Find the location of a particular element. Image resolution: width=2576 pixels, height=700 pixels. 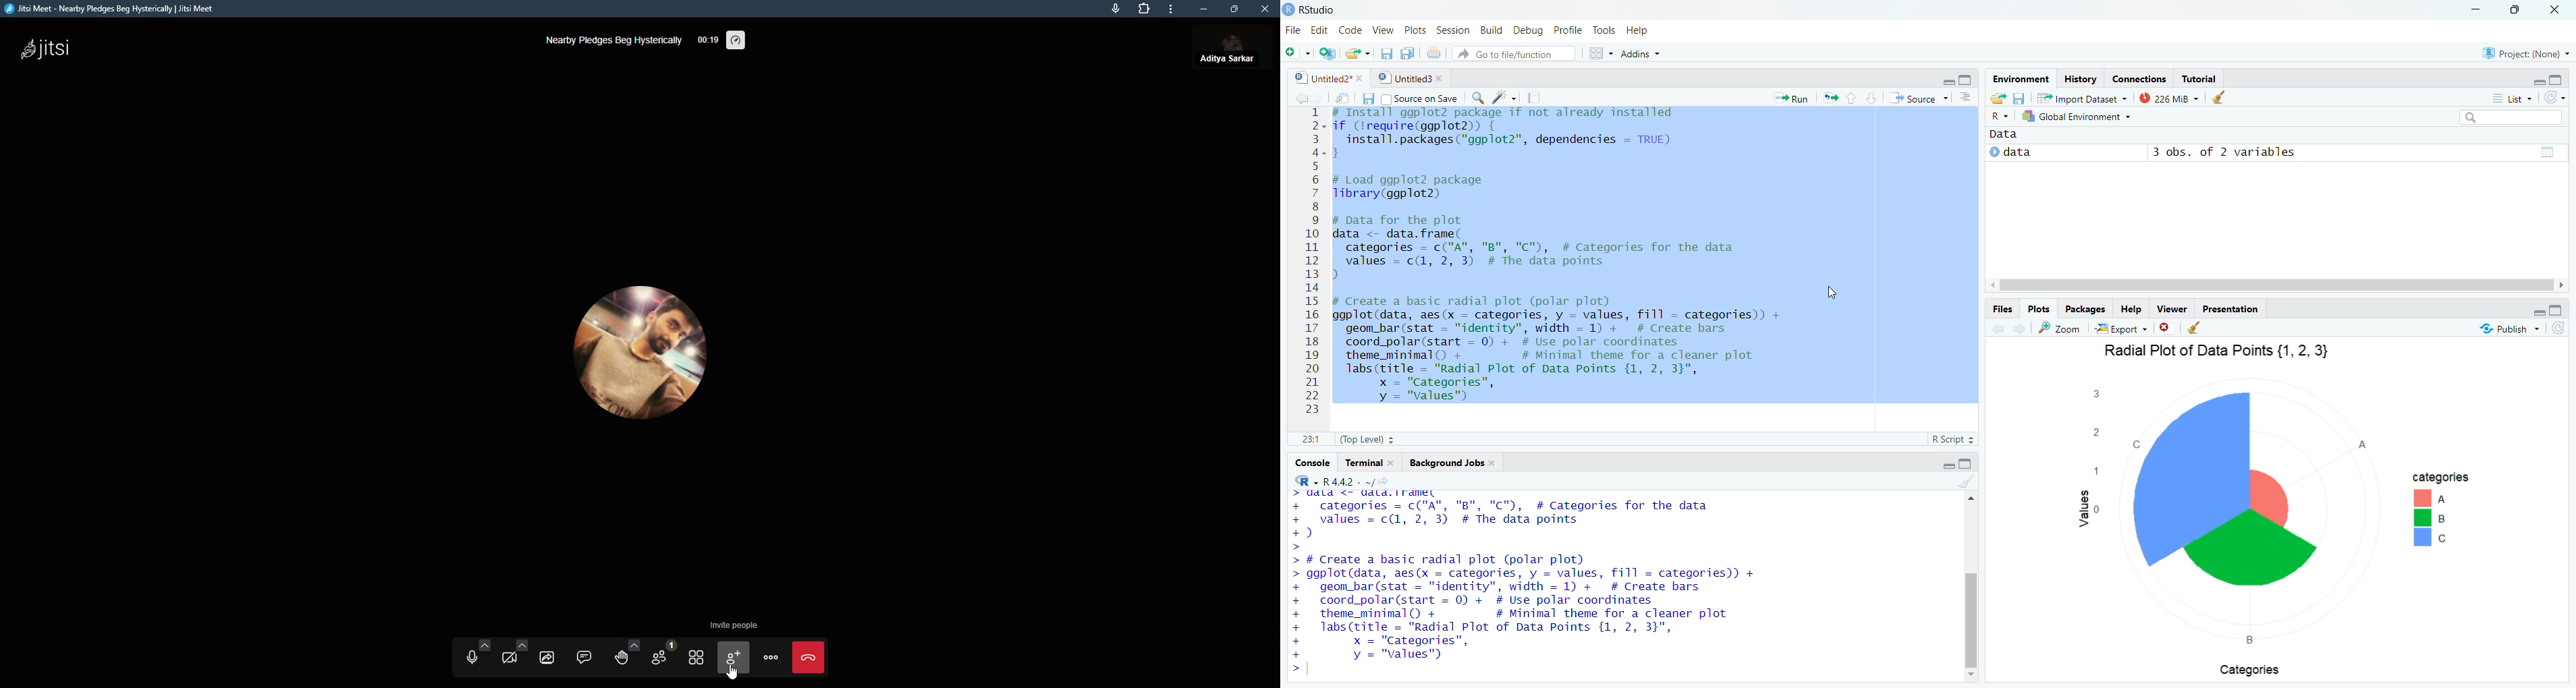

Source on Save is located at coordinates (1410, 98).